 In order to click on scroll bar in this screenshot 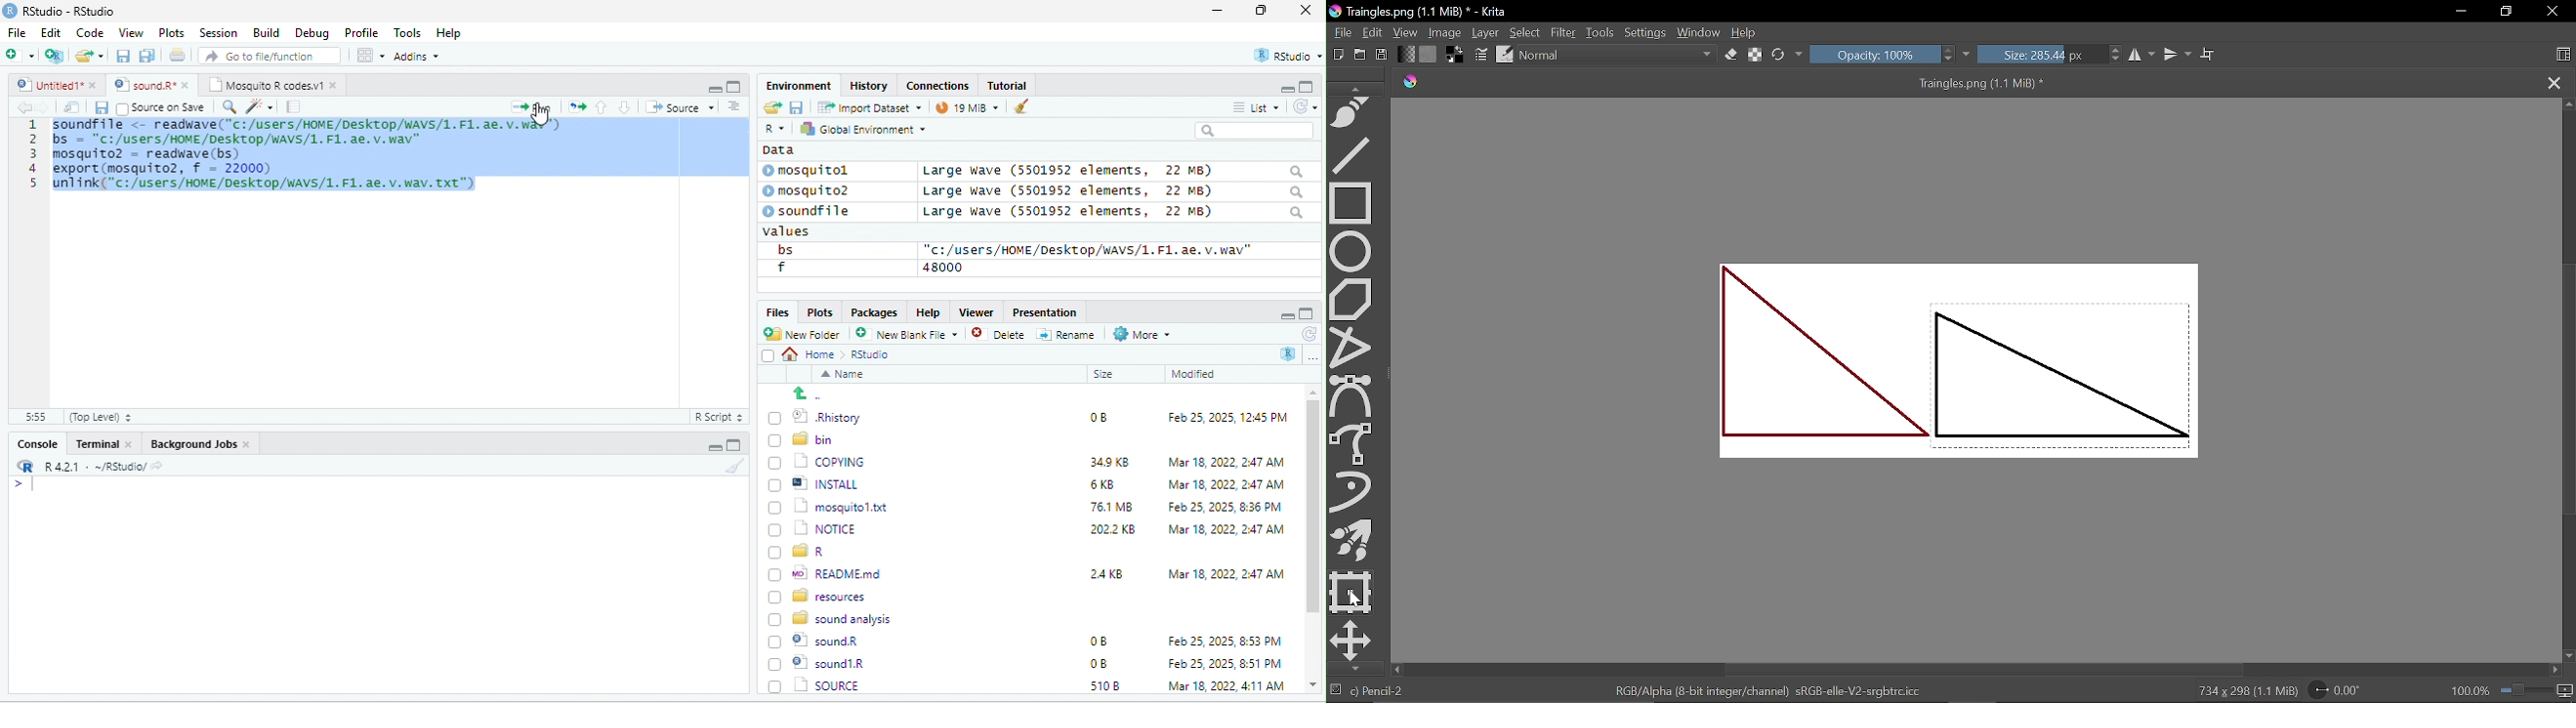, I will do `click(739, 260)`.